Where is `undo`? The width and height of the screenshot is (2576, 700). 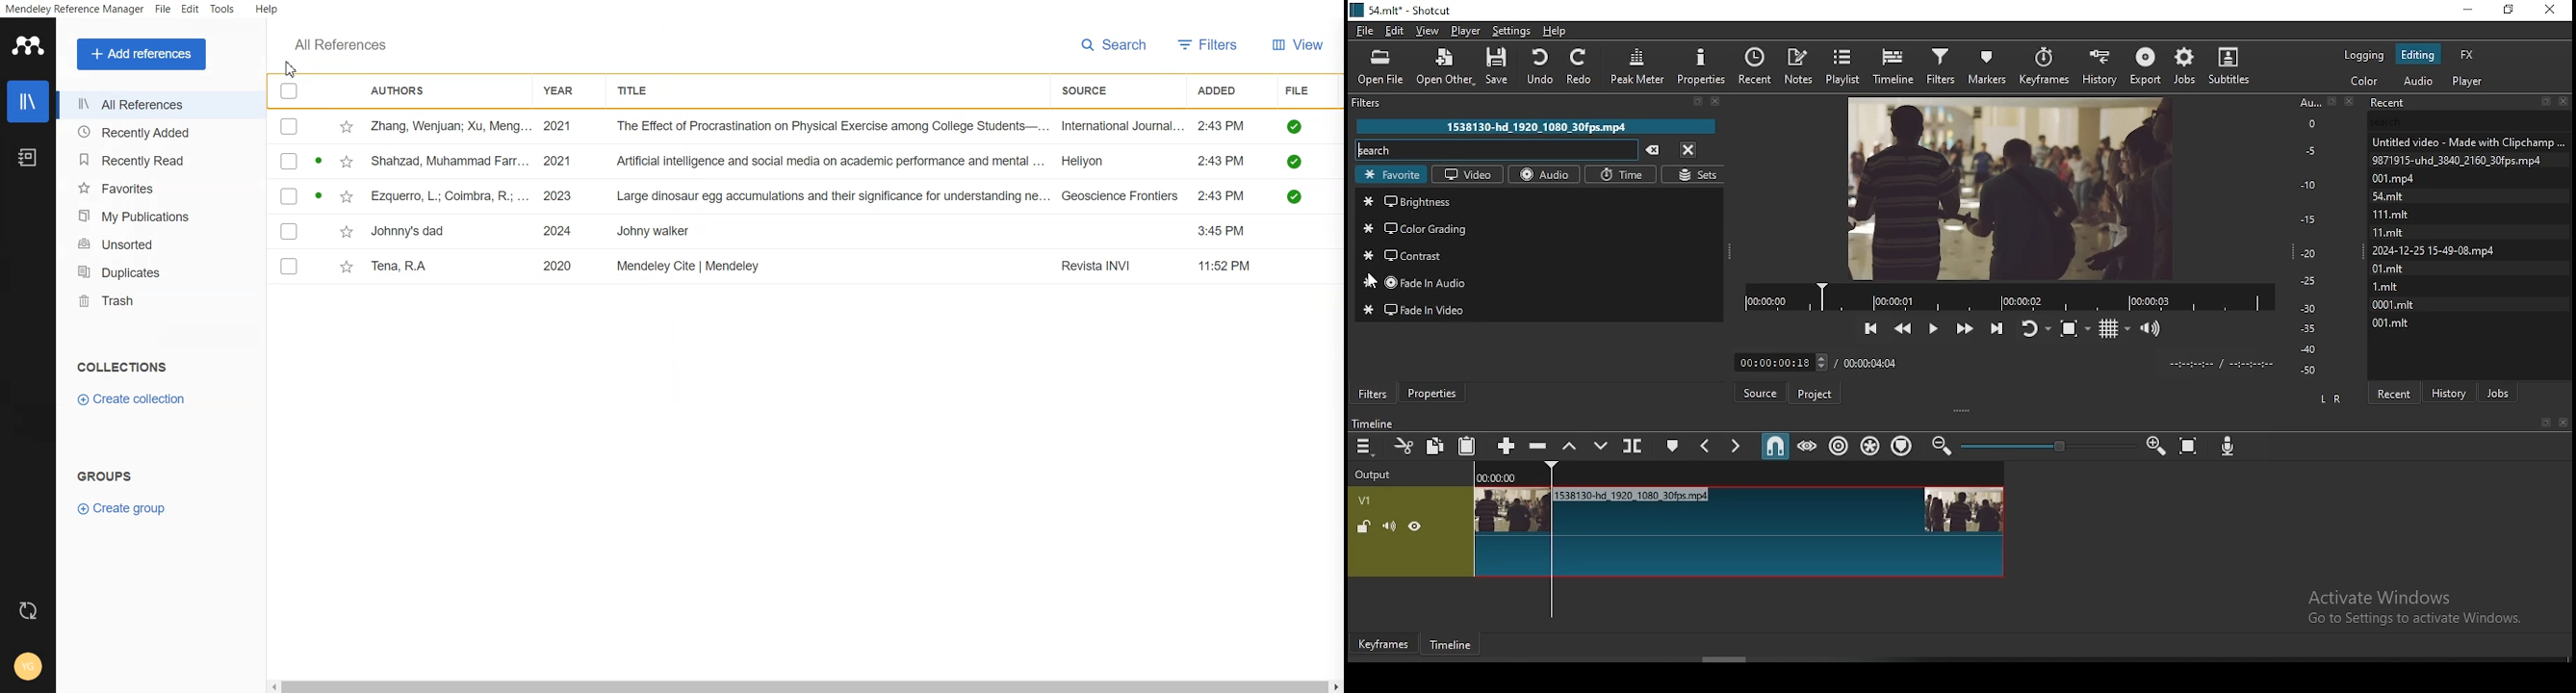 undo is located at coordinates (1542, 66).